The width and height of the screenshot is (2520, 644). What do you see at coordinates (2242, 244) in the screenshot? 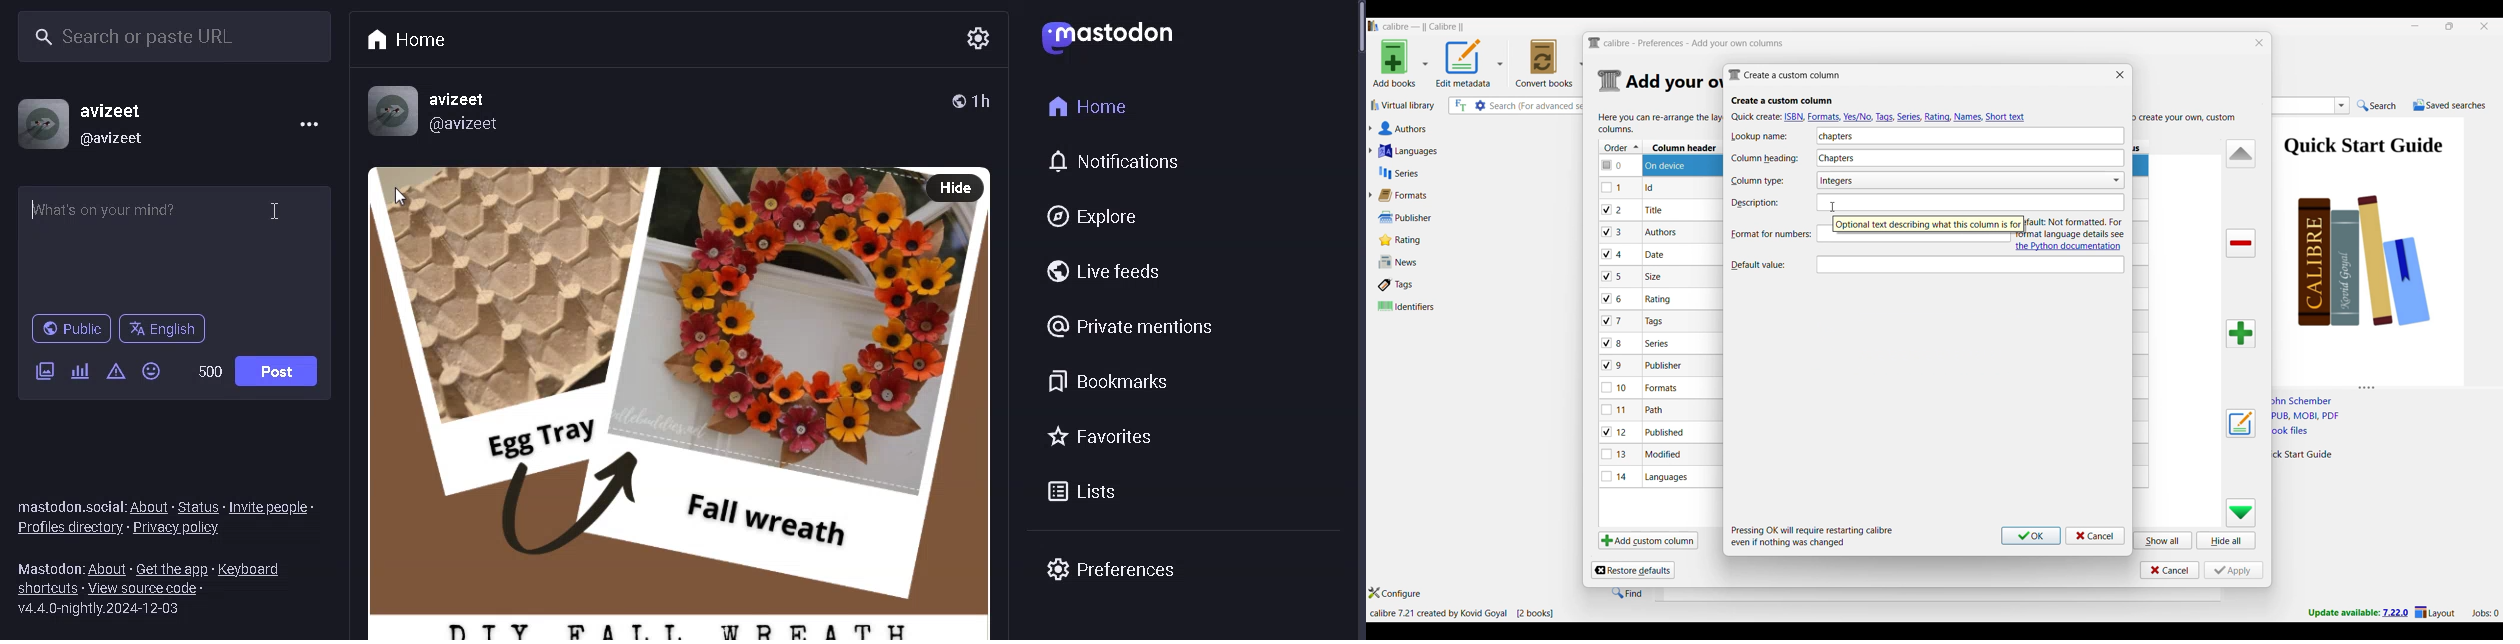
I see `Delete column` at bounding box center [2242, 244].